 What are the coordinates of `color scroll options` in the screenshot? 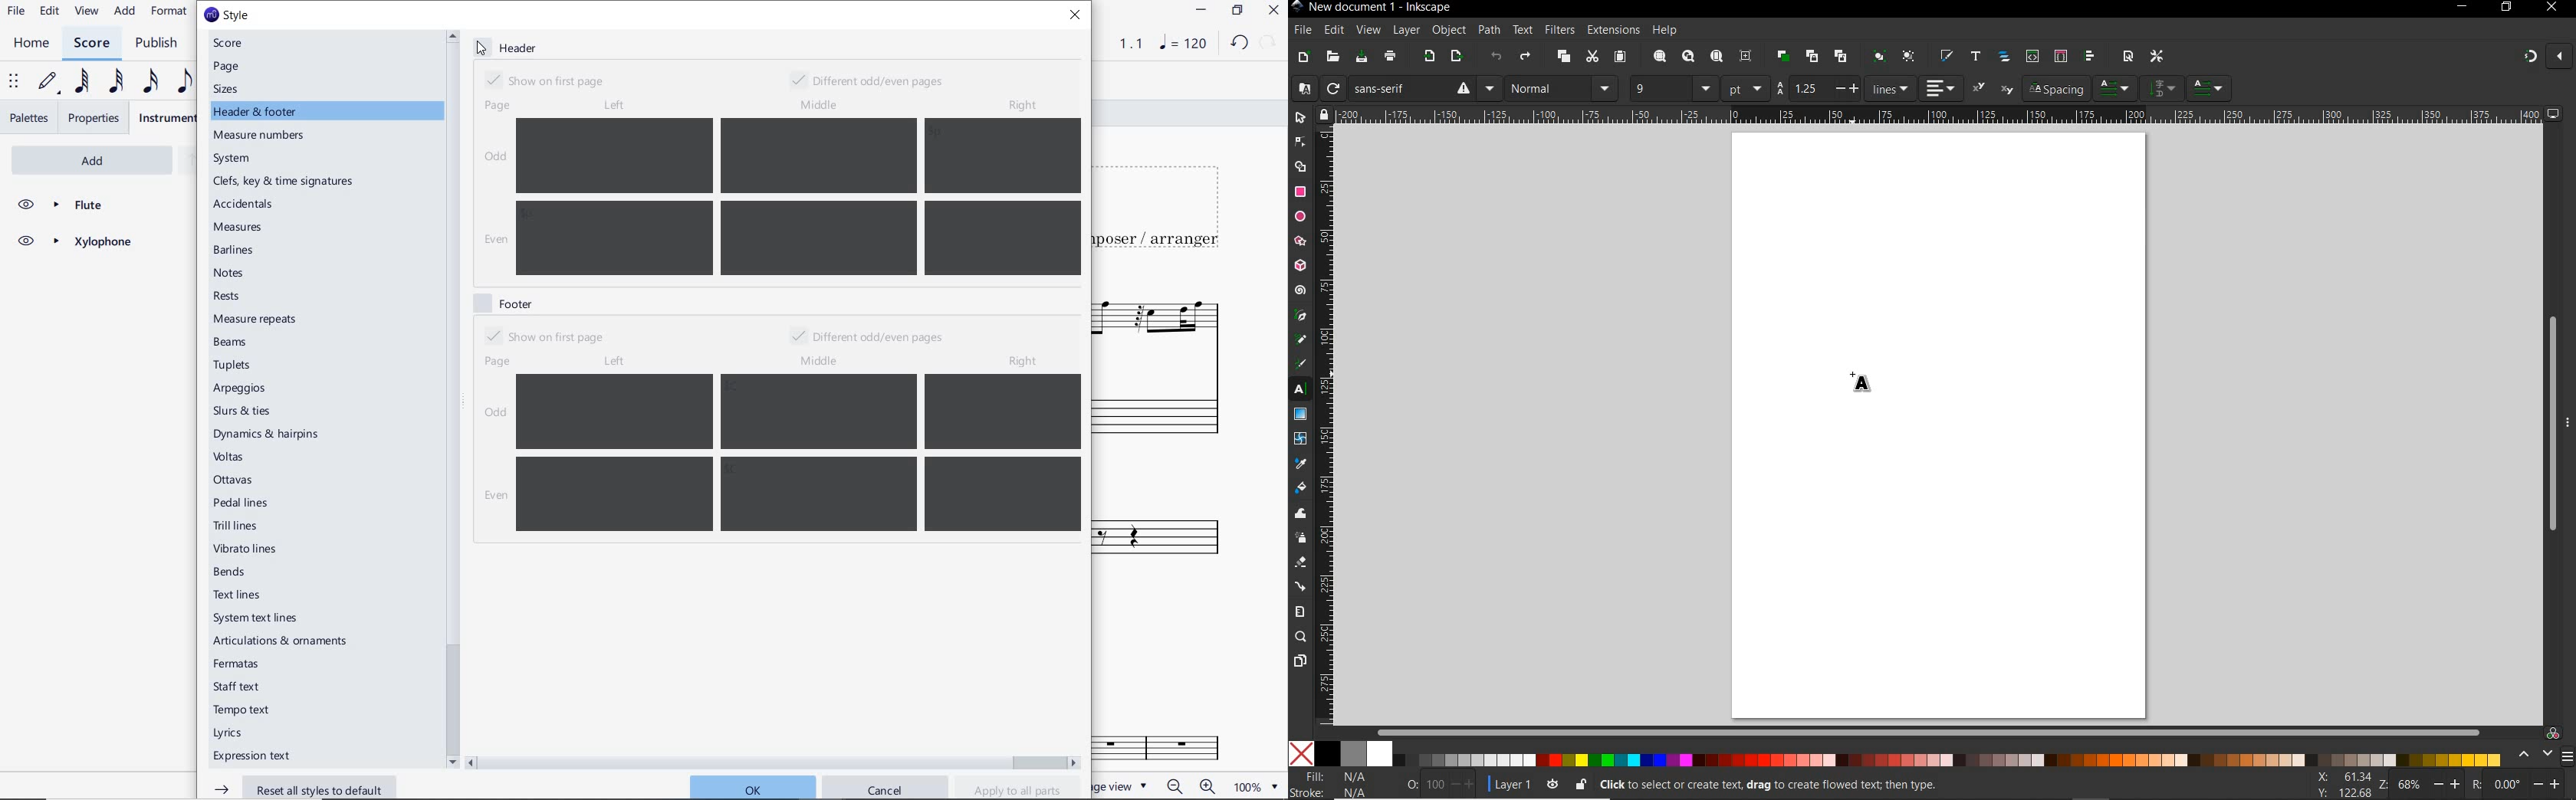 It's located at (2531, 755).